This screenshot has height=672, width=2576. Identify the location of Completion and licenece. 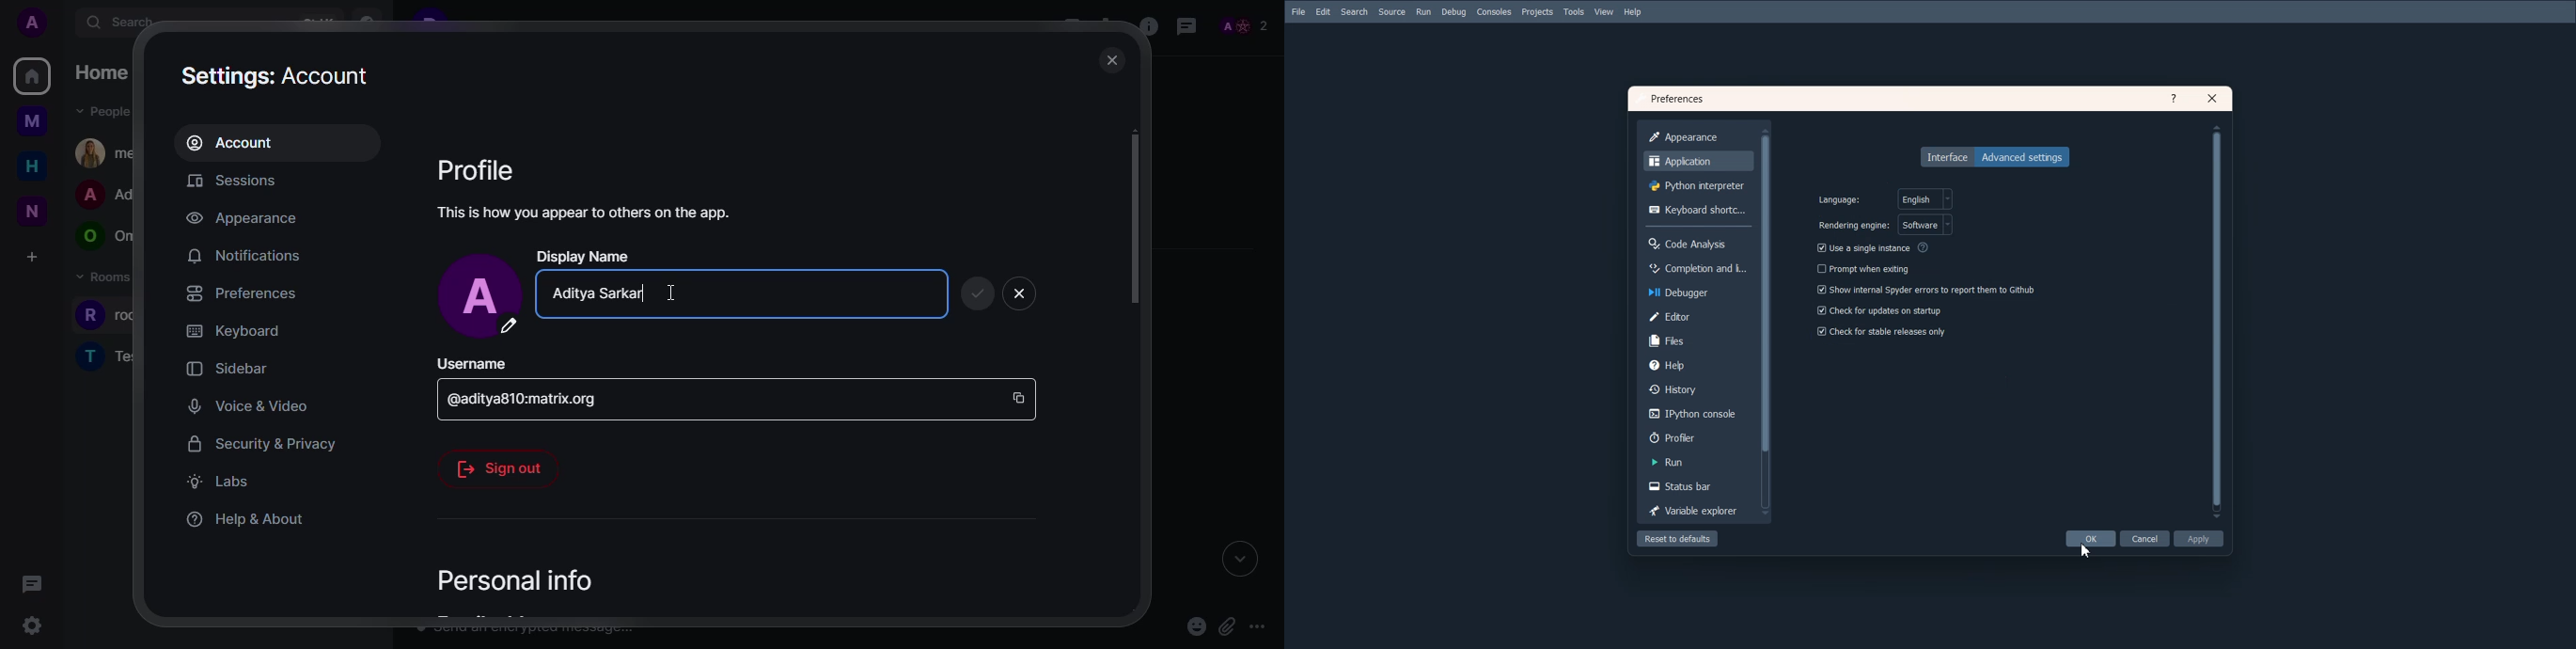
(1696, 267).